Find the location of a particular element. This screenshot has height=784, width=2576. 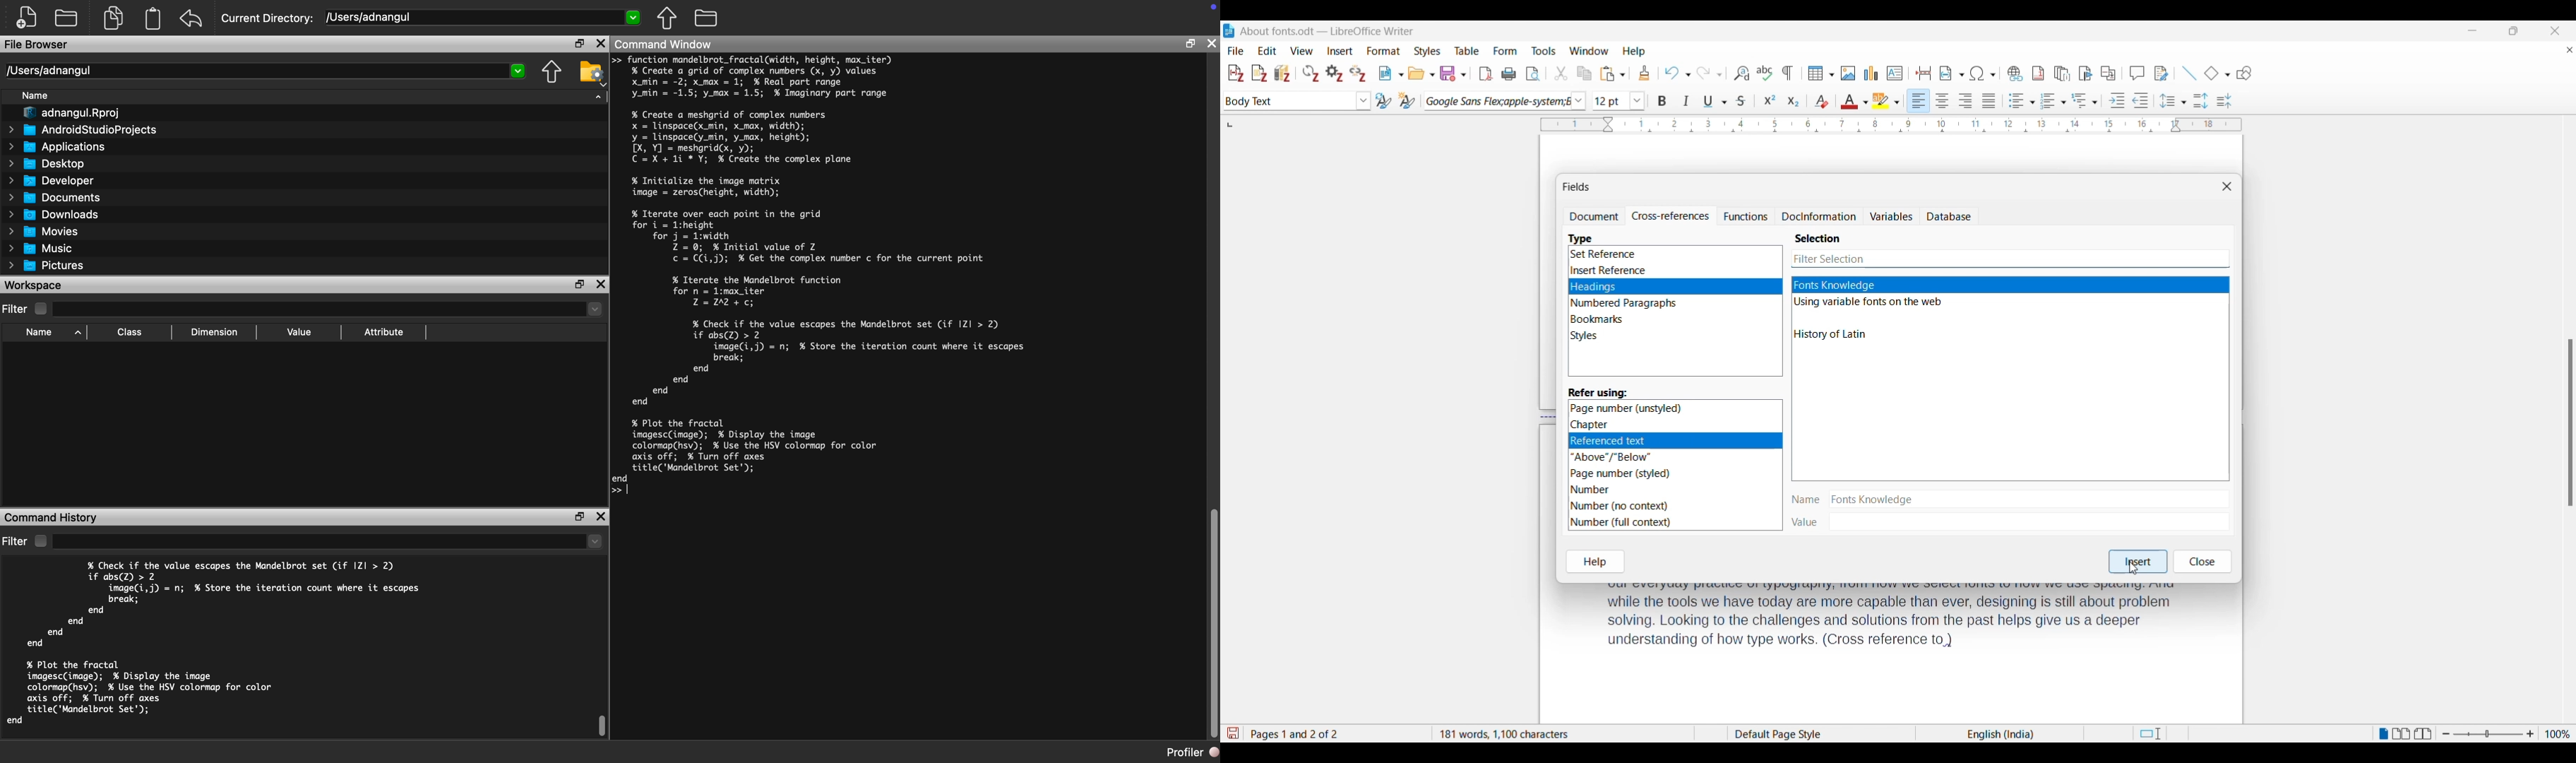

Referencedtet is located at coordinates (1673, 439).